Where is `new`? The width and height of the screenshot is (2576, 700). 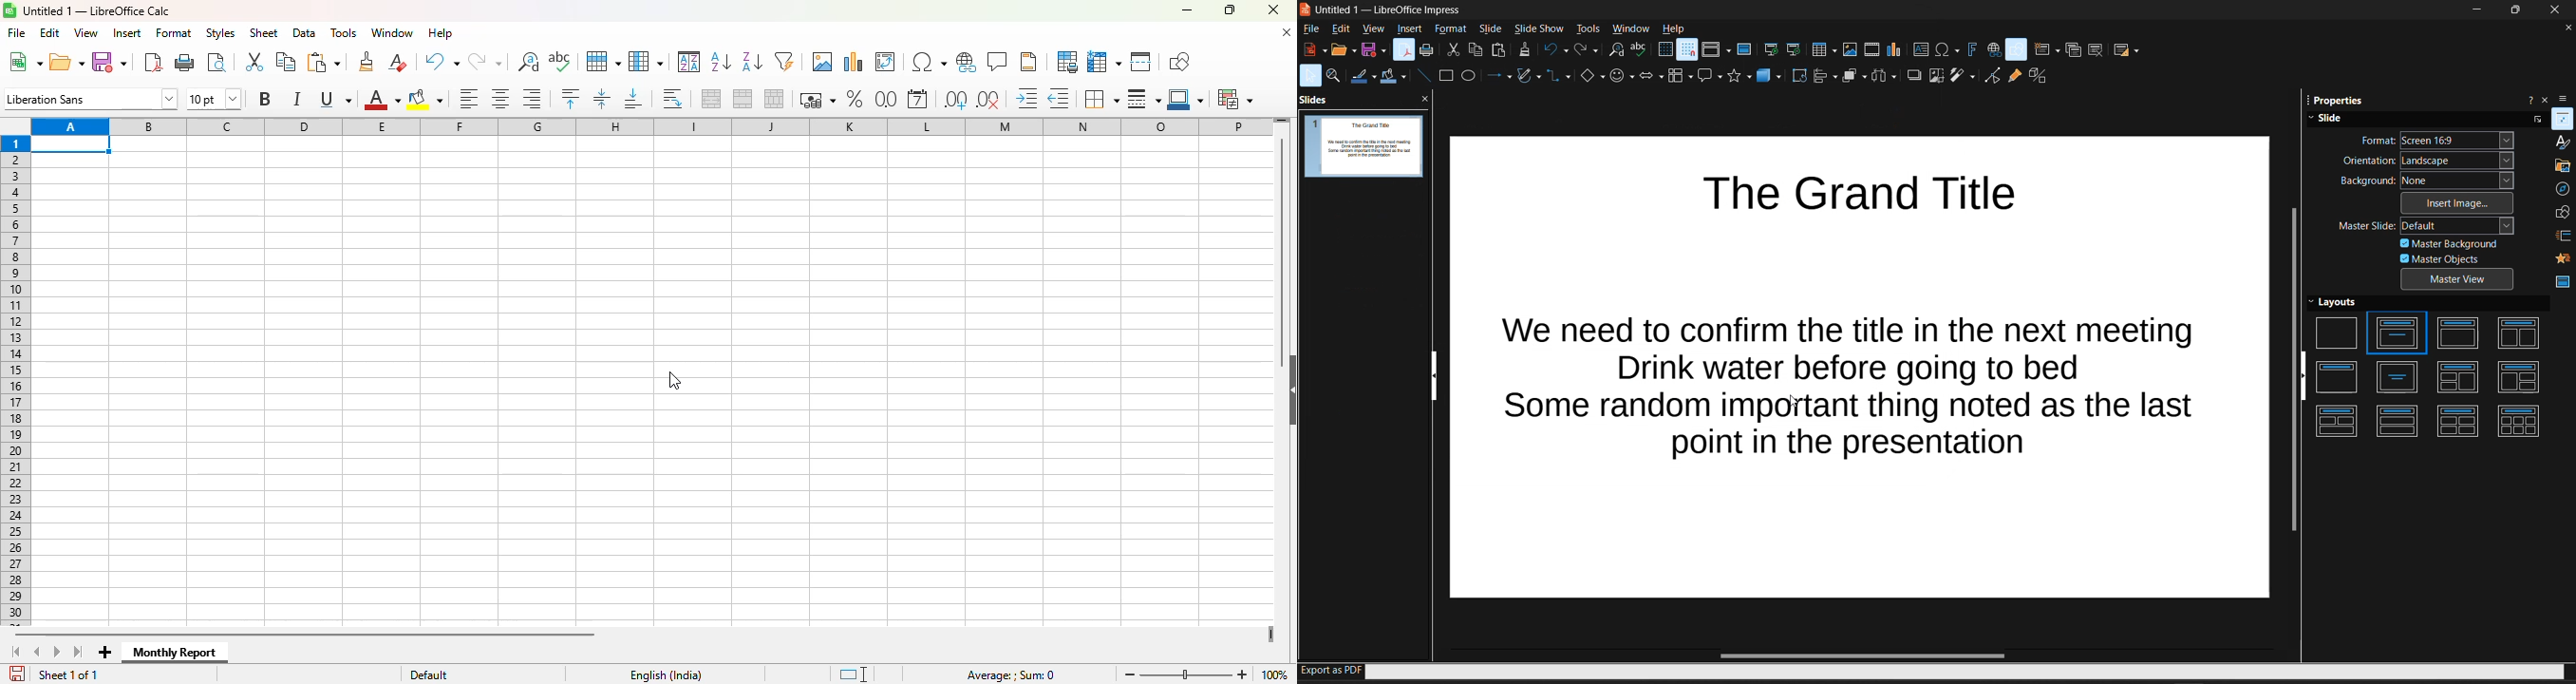 new is located at coordinates (25, 62).